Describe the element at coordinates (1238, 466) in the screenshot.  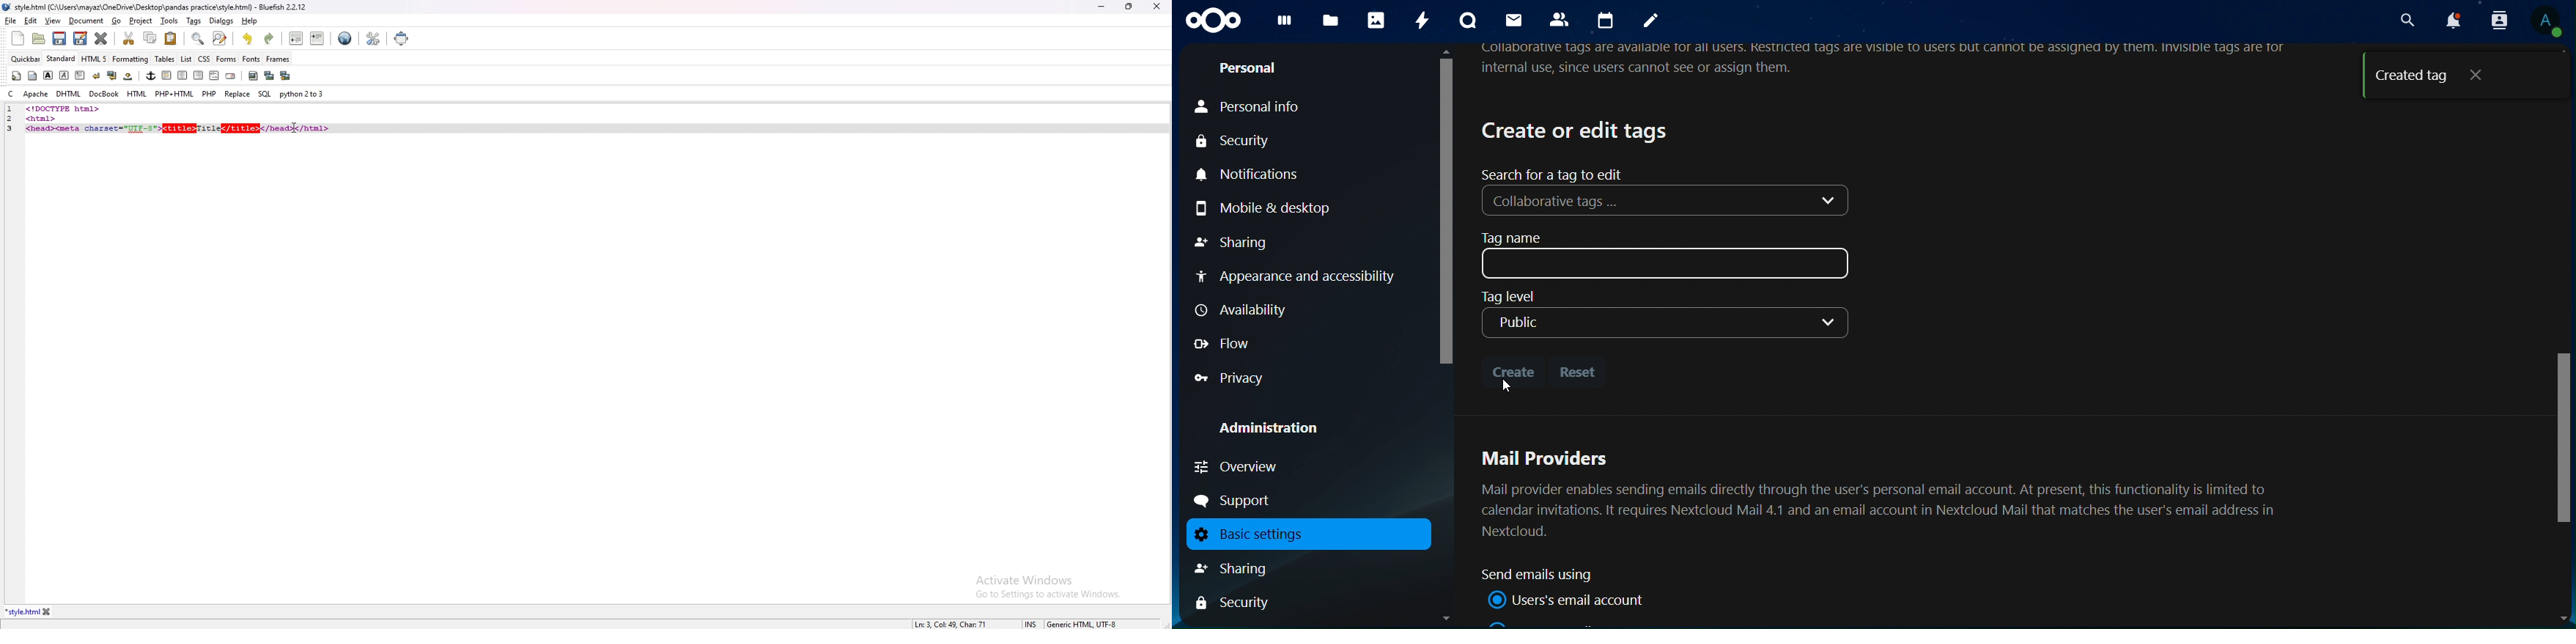
I see `overview` at that location.